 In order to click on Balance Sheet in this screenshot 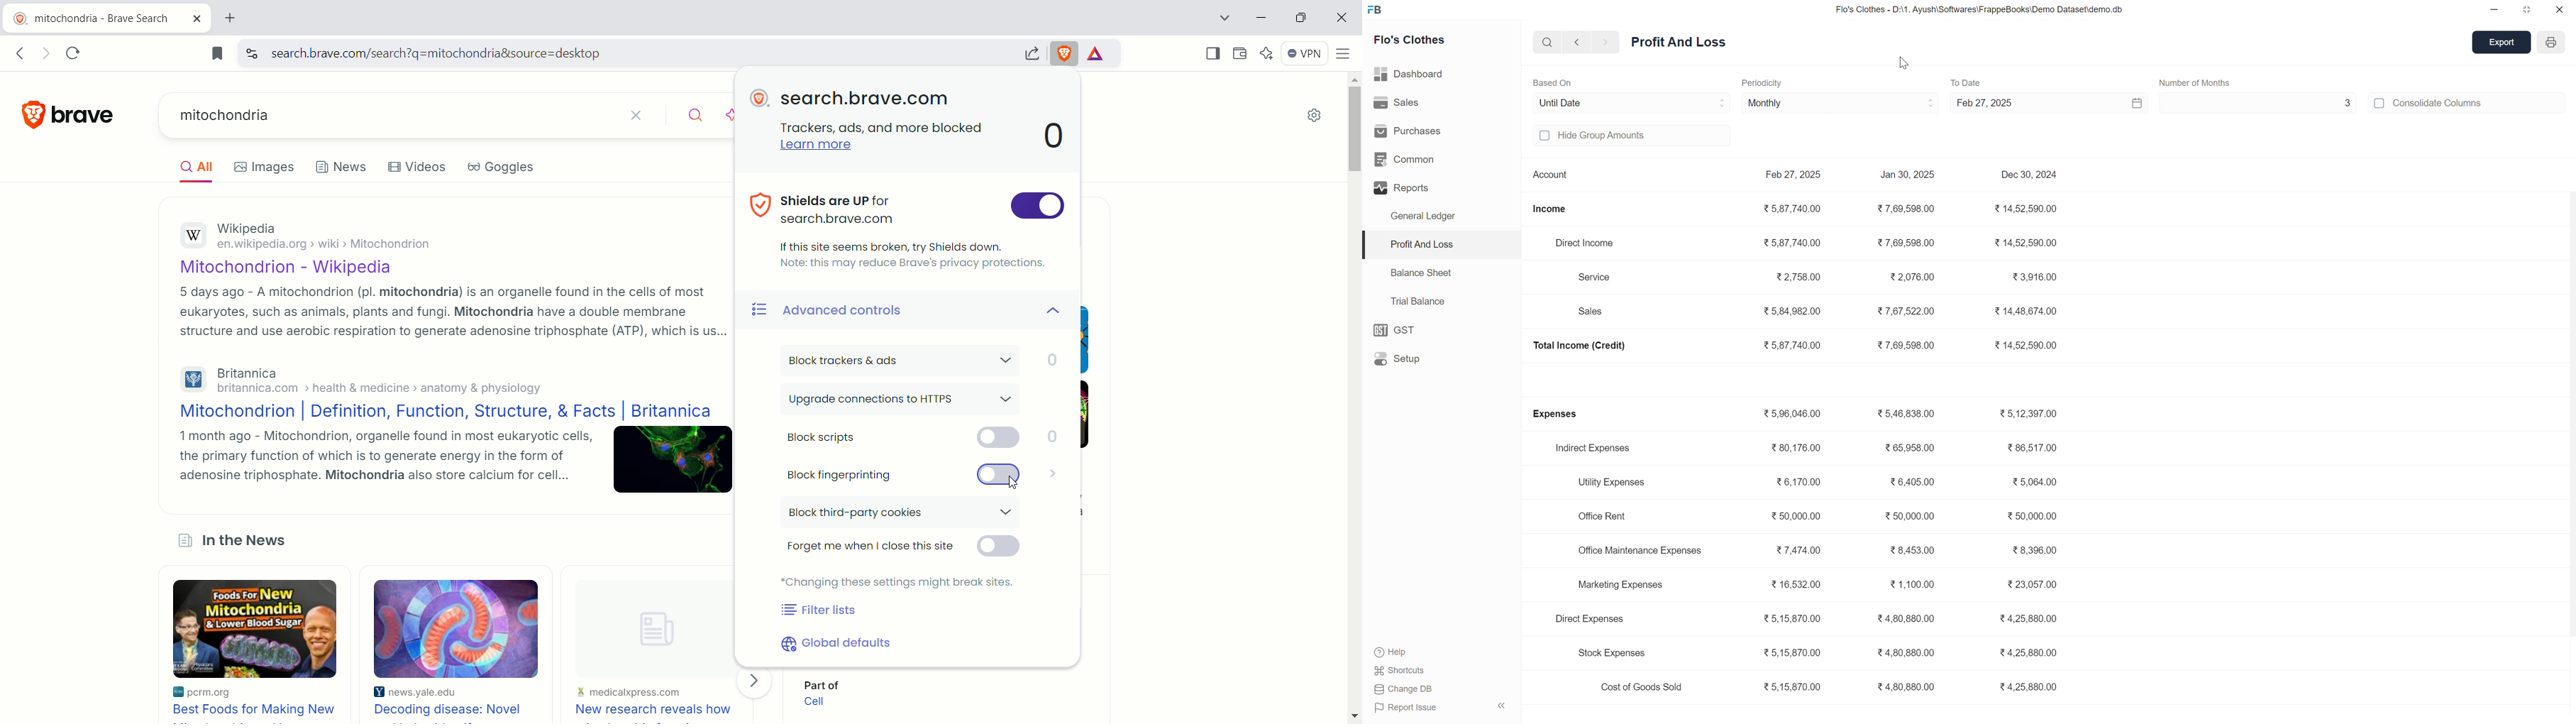, I will do `click(1423, 277)`.